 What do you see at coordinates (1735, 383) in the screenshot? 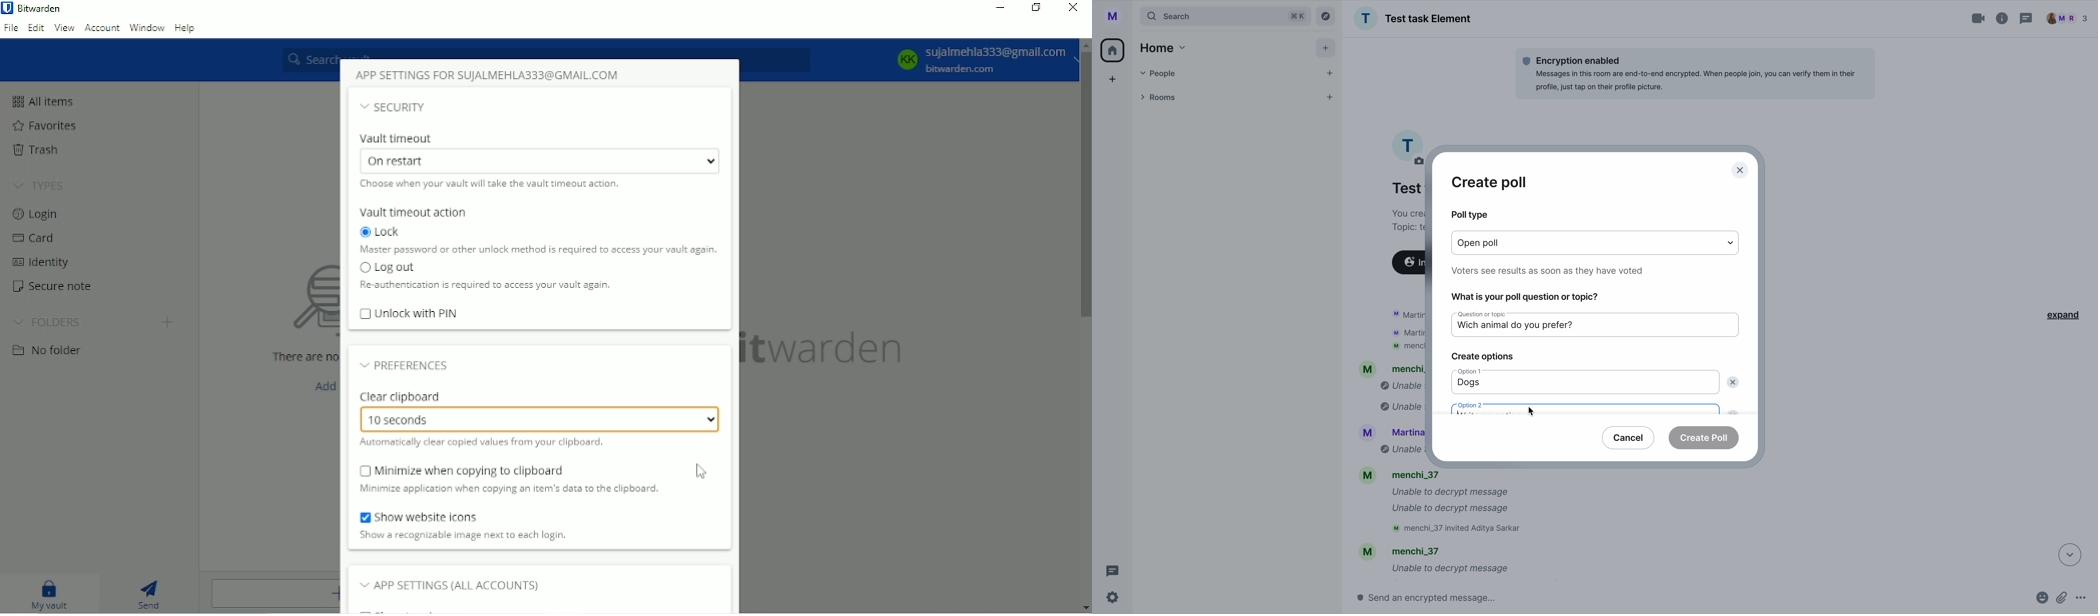
I see `delete` at bounding box center [1735, 383].